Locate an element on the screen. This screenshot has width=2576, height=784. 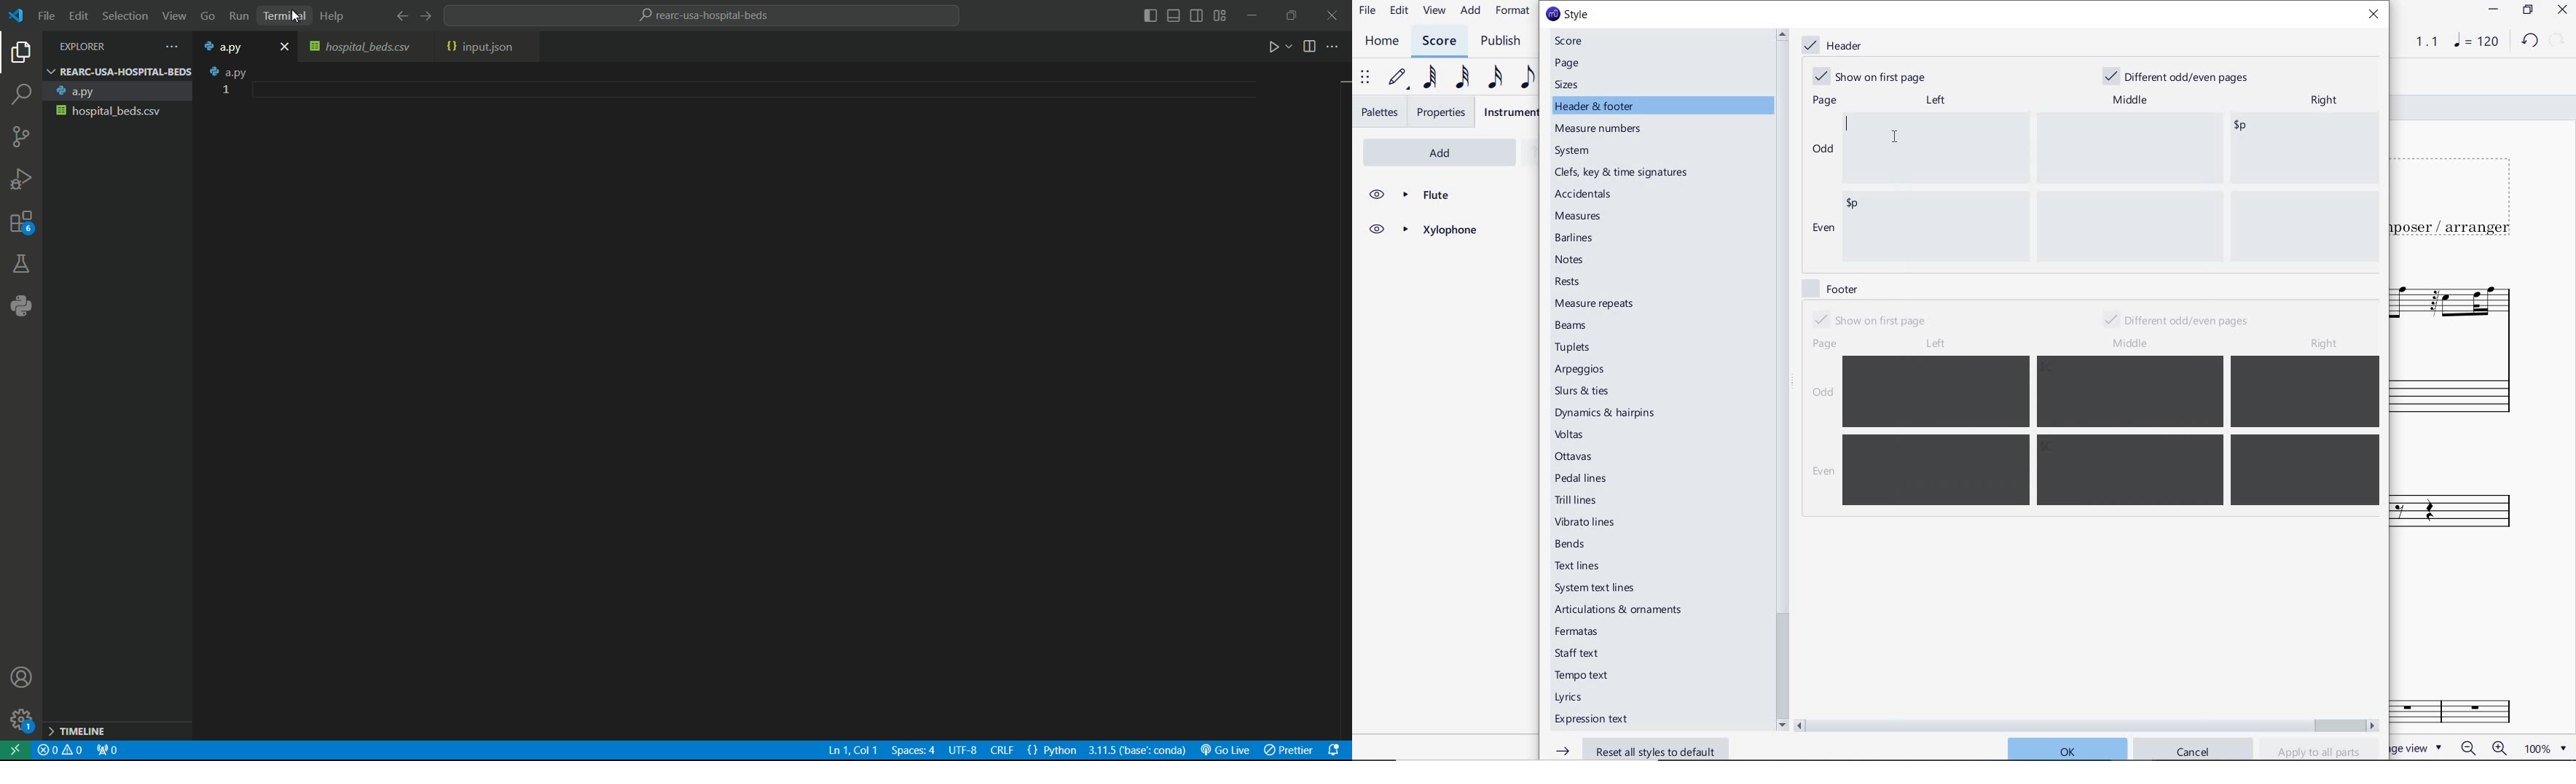
cancel is located at coordinates (2194, 749).